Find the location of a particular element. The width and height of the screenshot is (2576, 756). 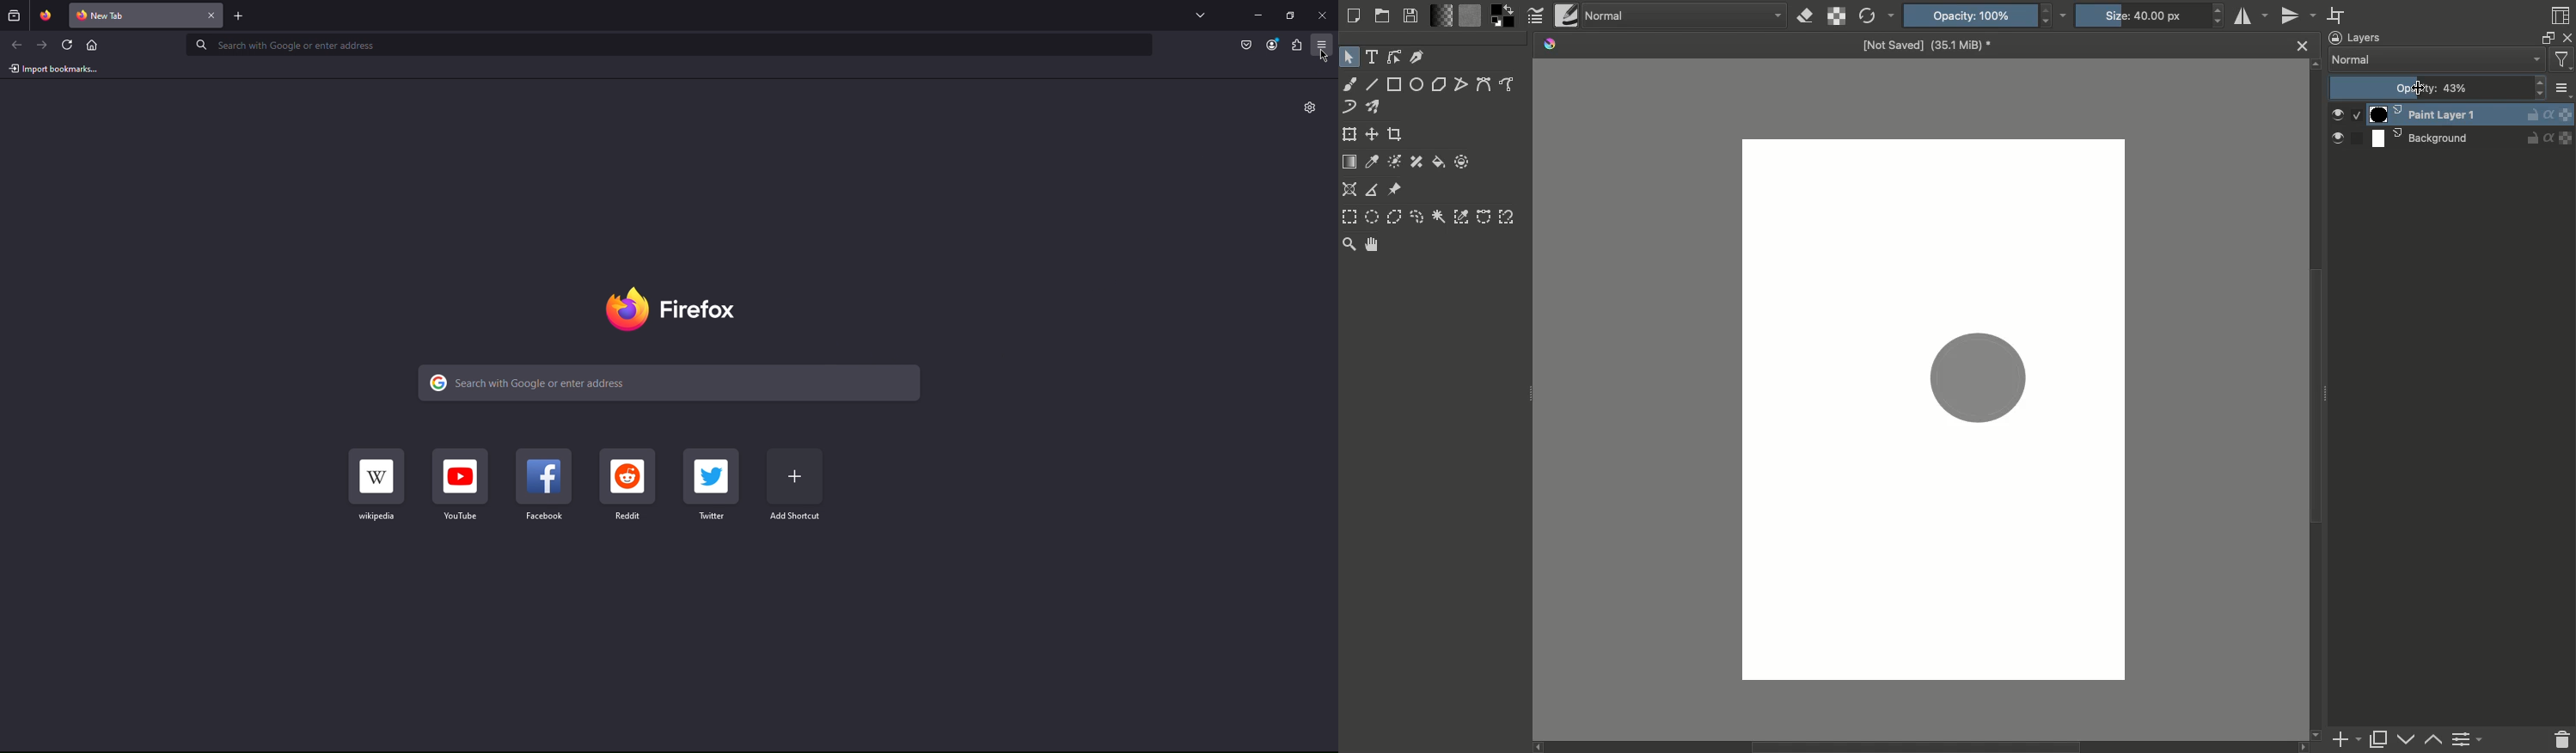

Colorize mask is located at coordinates (1395, 162).